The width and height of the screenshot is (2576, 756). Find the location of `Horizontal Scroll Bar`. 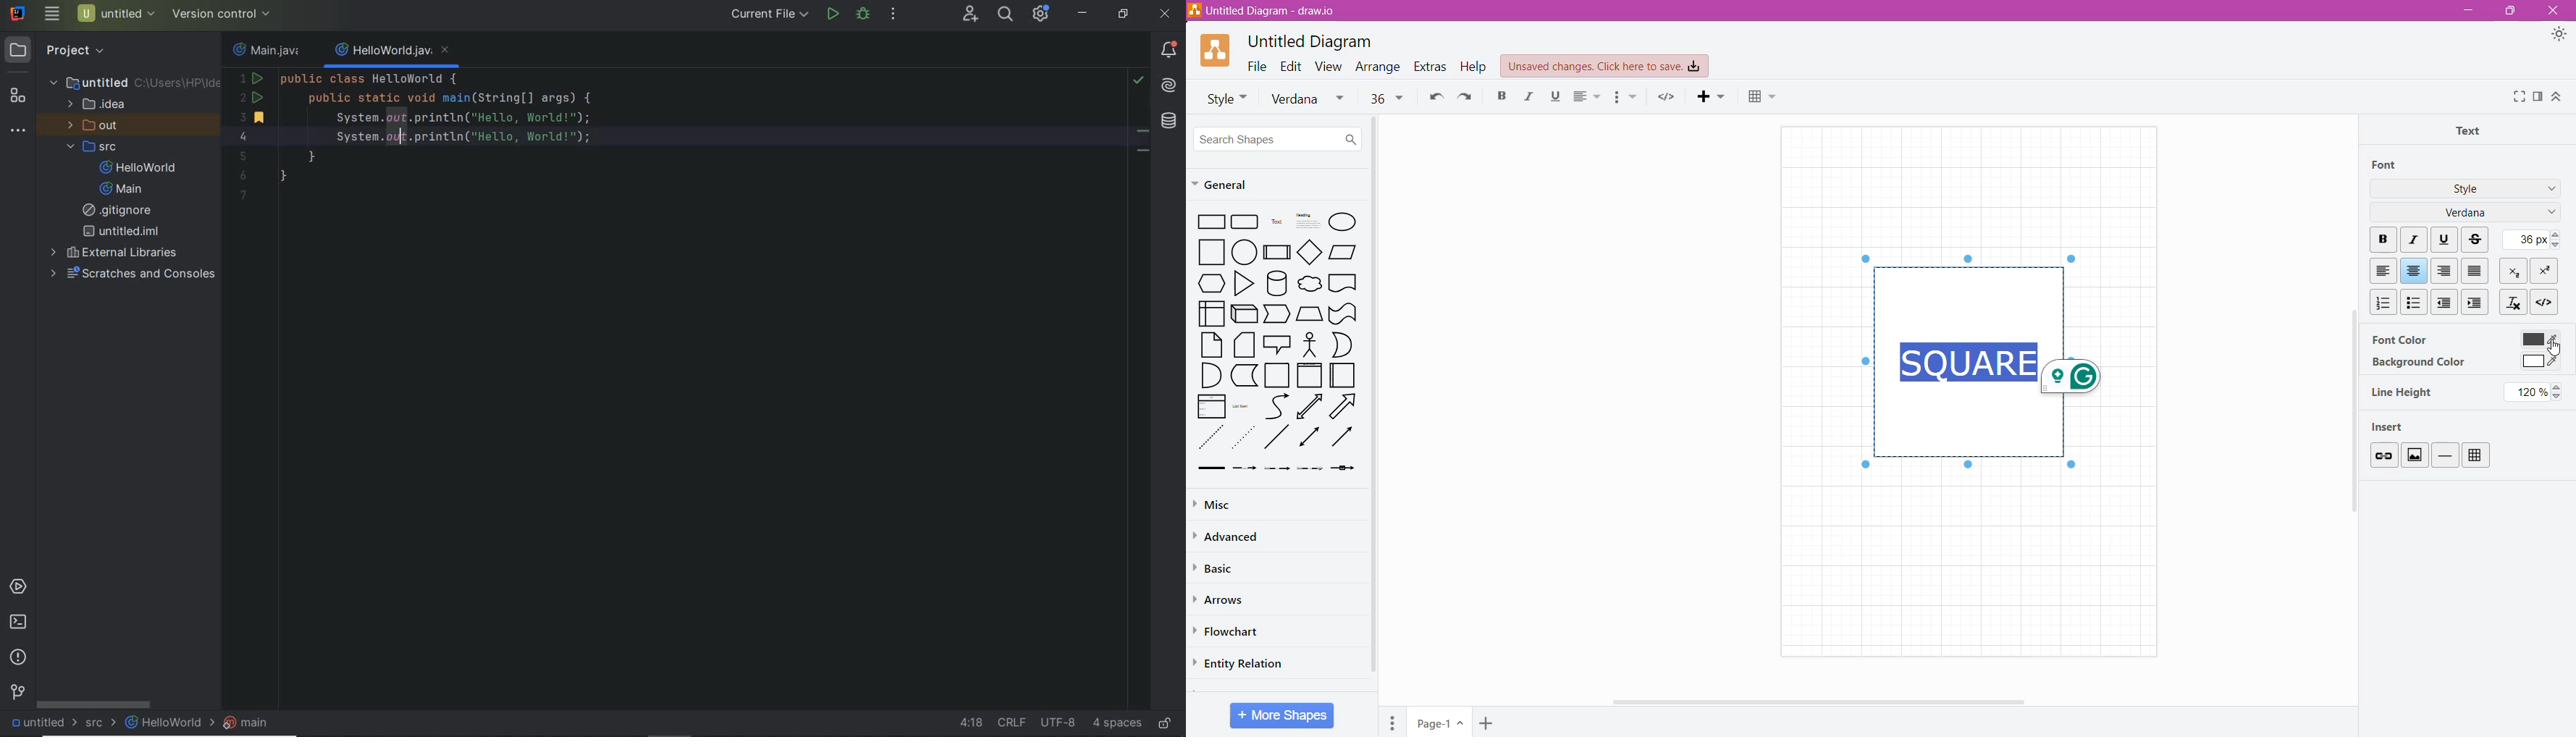

Horizontal Scroll Bar is located at coordinates (1825, 702).